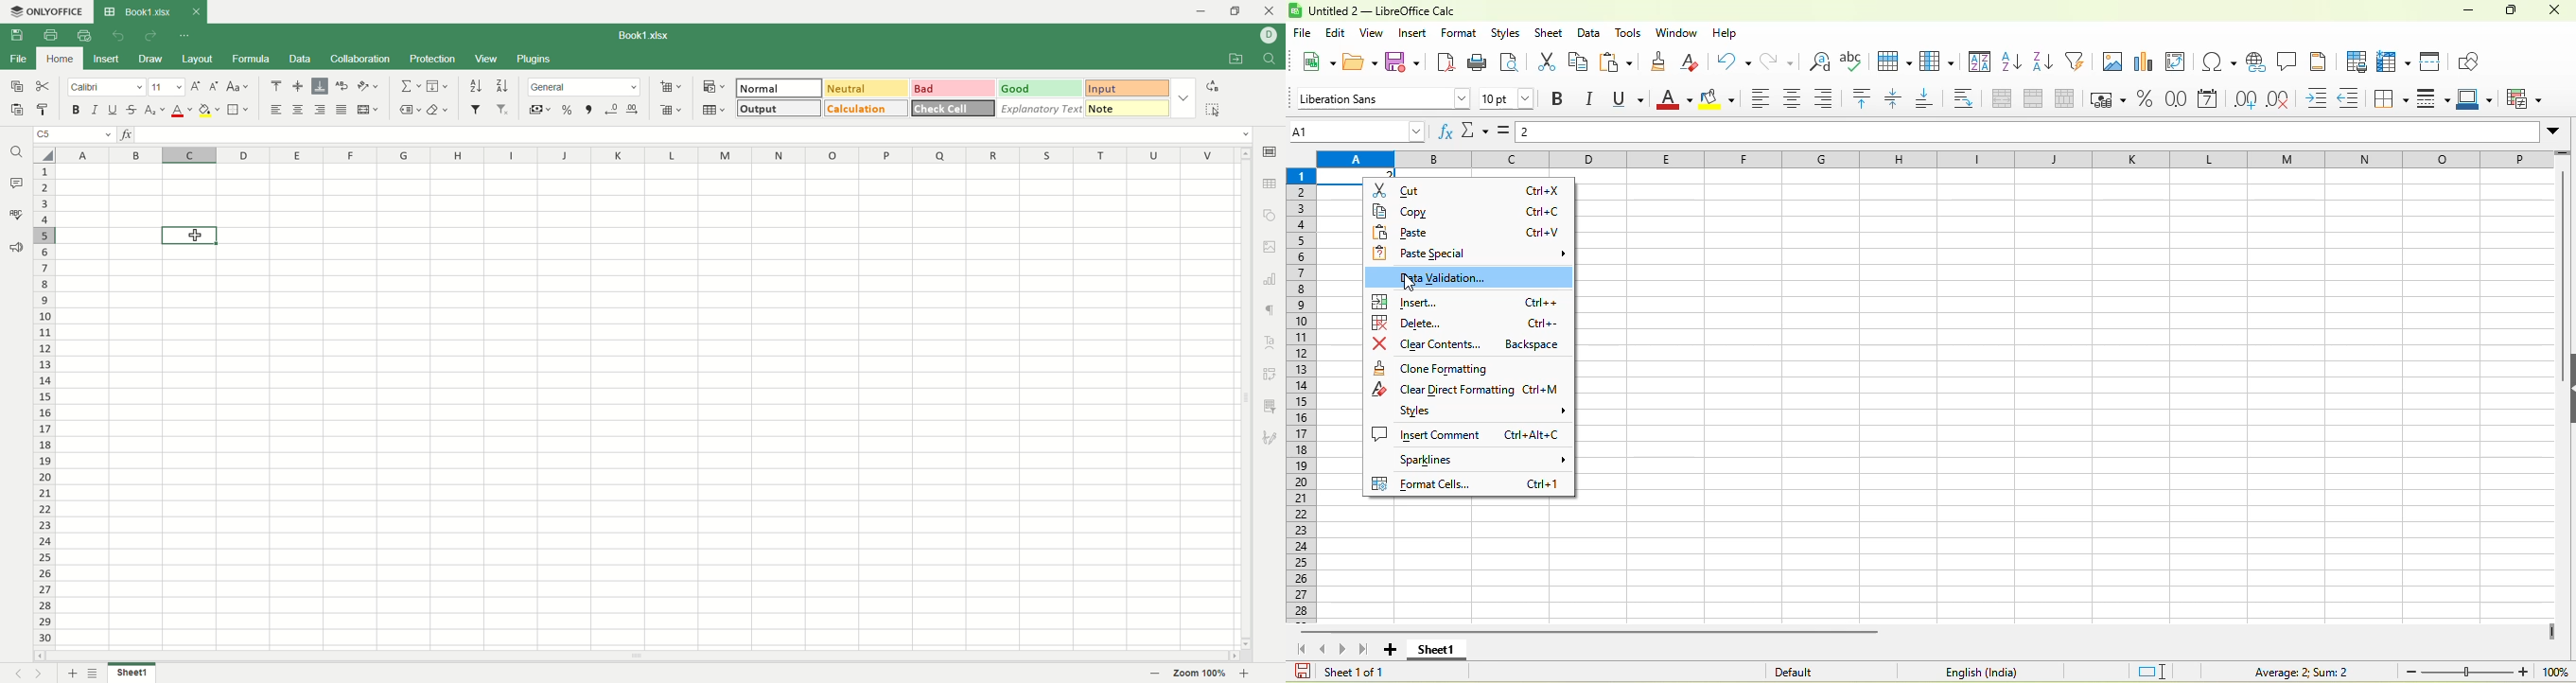 This screenshot has width=2576, height=700. Describe the element at coordinates (2246, 99) in the screenshot. I see `add decimal` at that location.